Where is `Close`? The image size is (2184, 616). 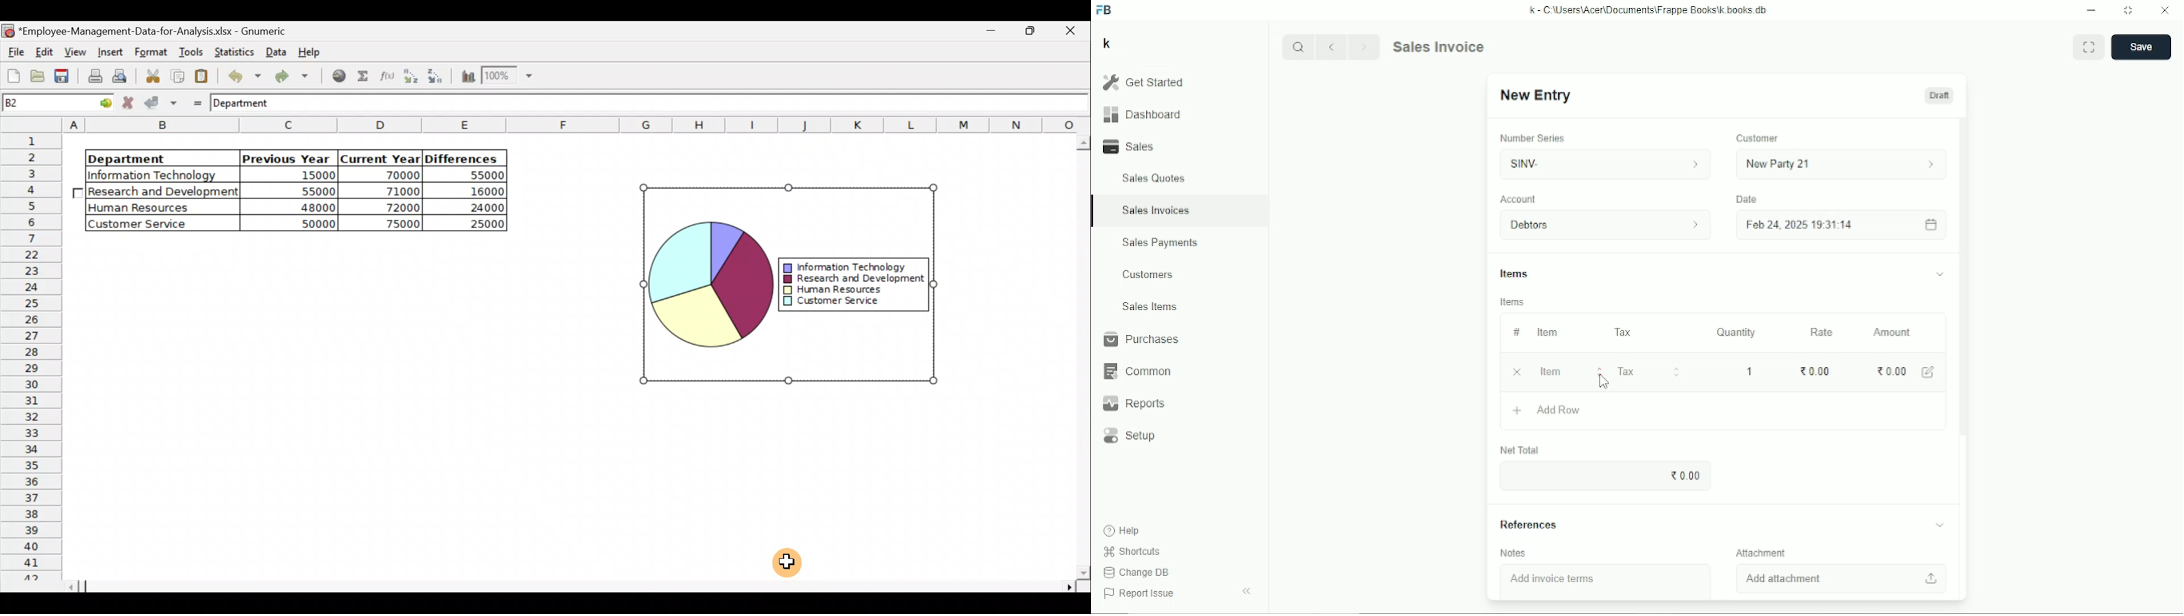
Close is located at coordinates (1072, 32).